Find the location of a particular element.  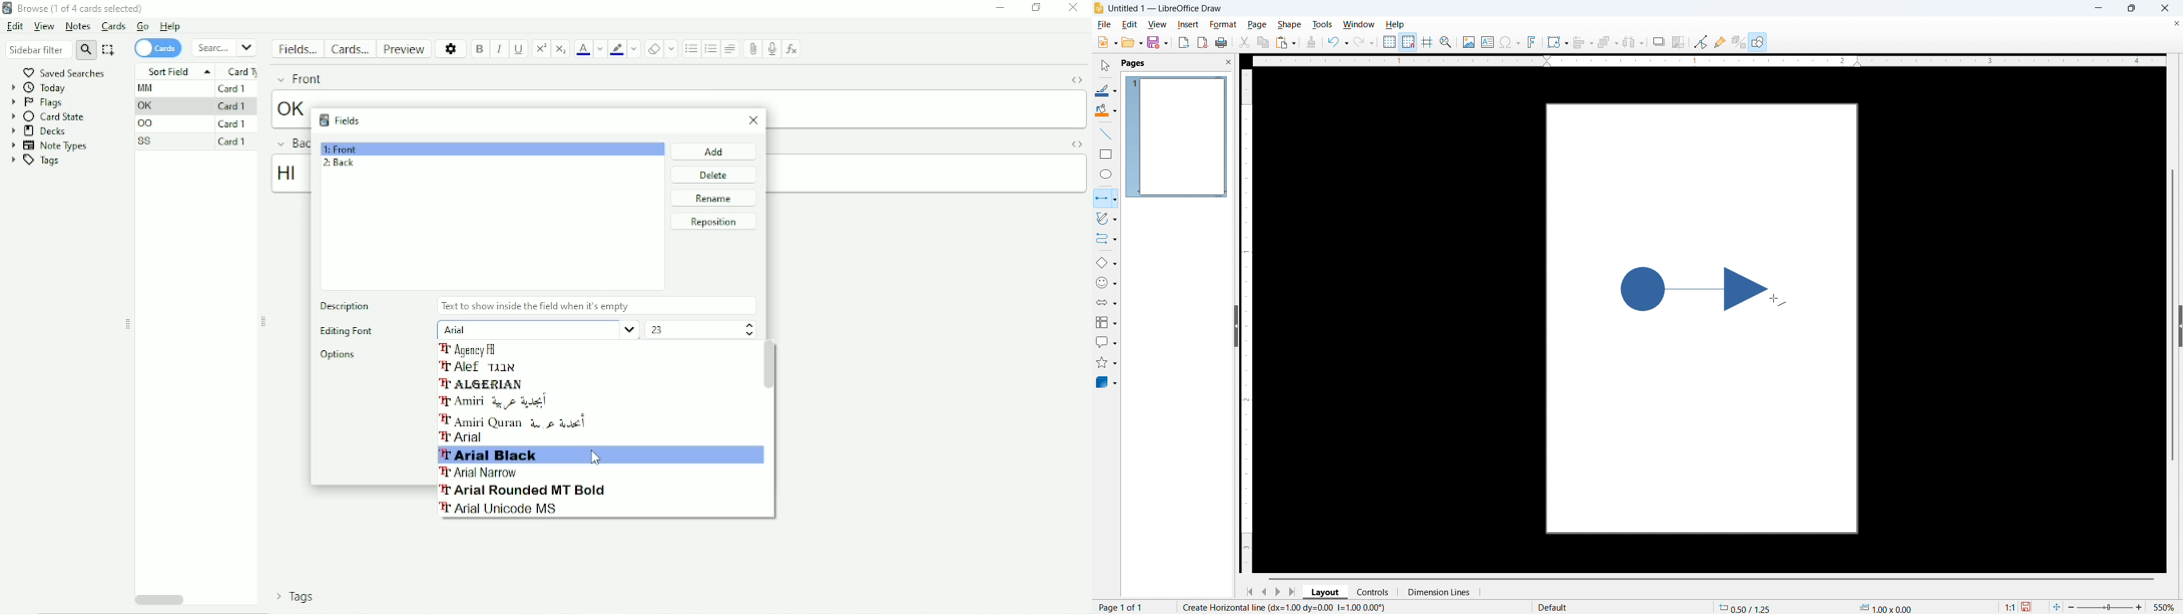

Alef is located at coordinates (479, 368).